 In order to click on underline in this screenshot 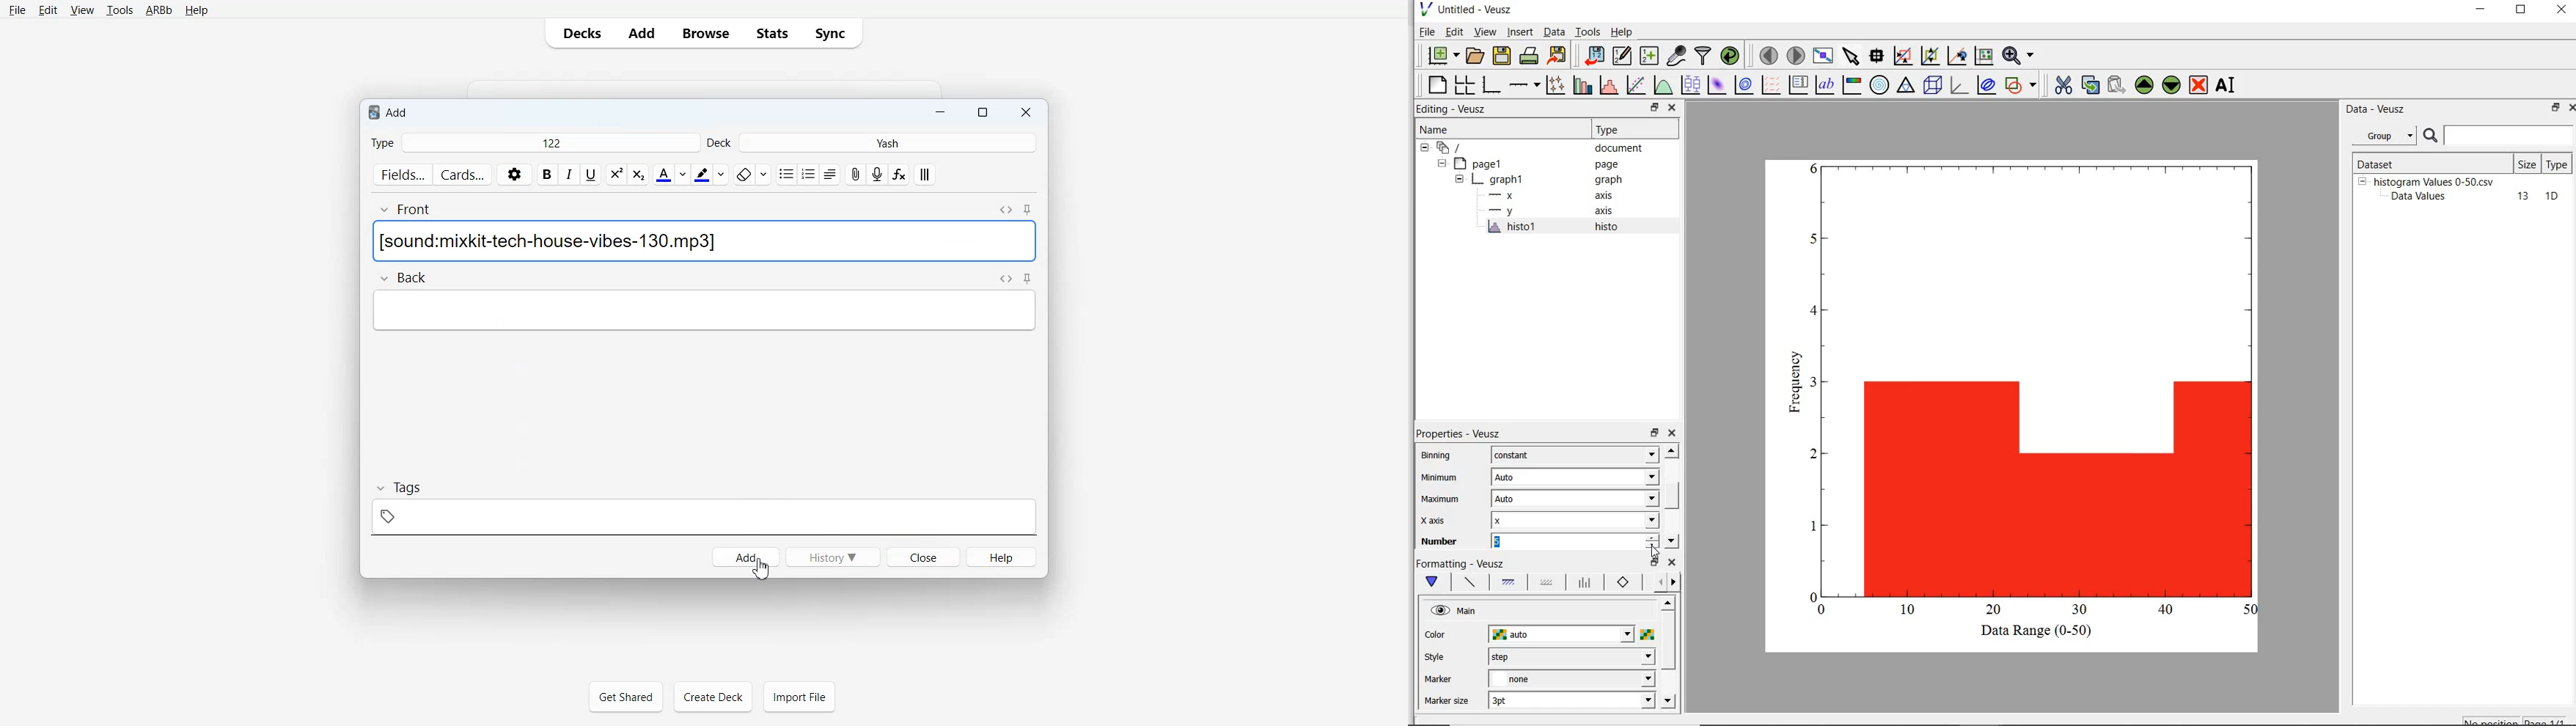, I will do `click(590, 181)`.